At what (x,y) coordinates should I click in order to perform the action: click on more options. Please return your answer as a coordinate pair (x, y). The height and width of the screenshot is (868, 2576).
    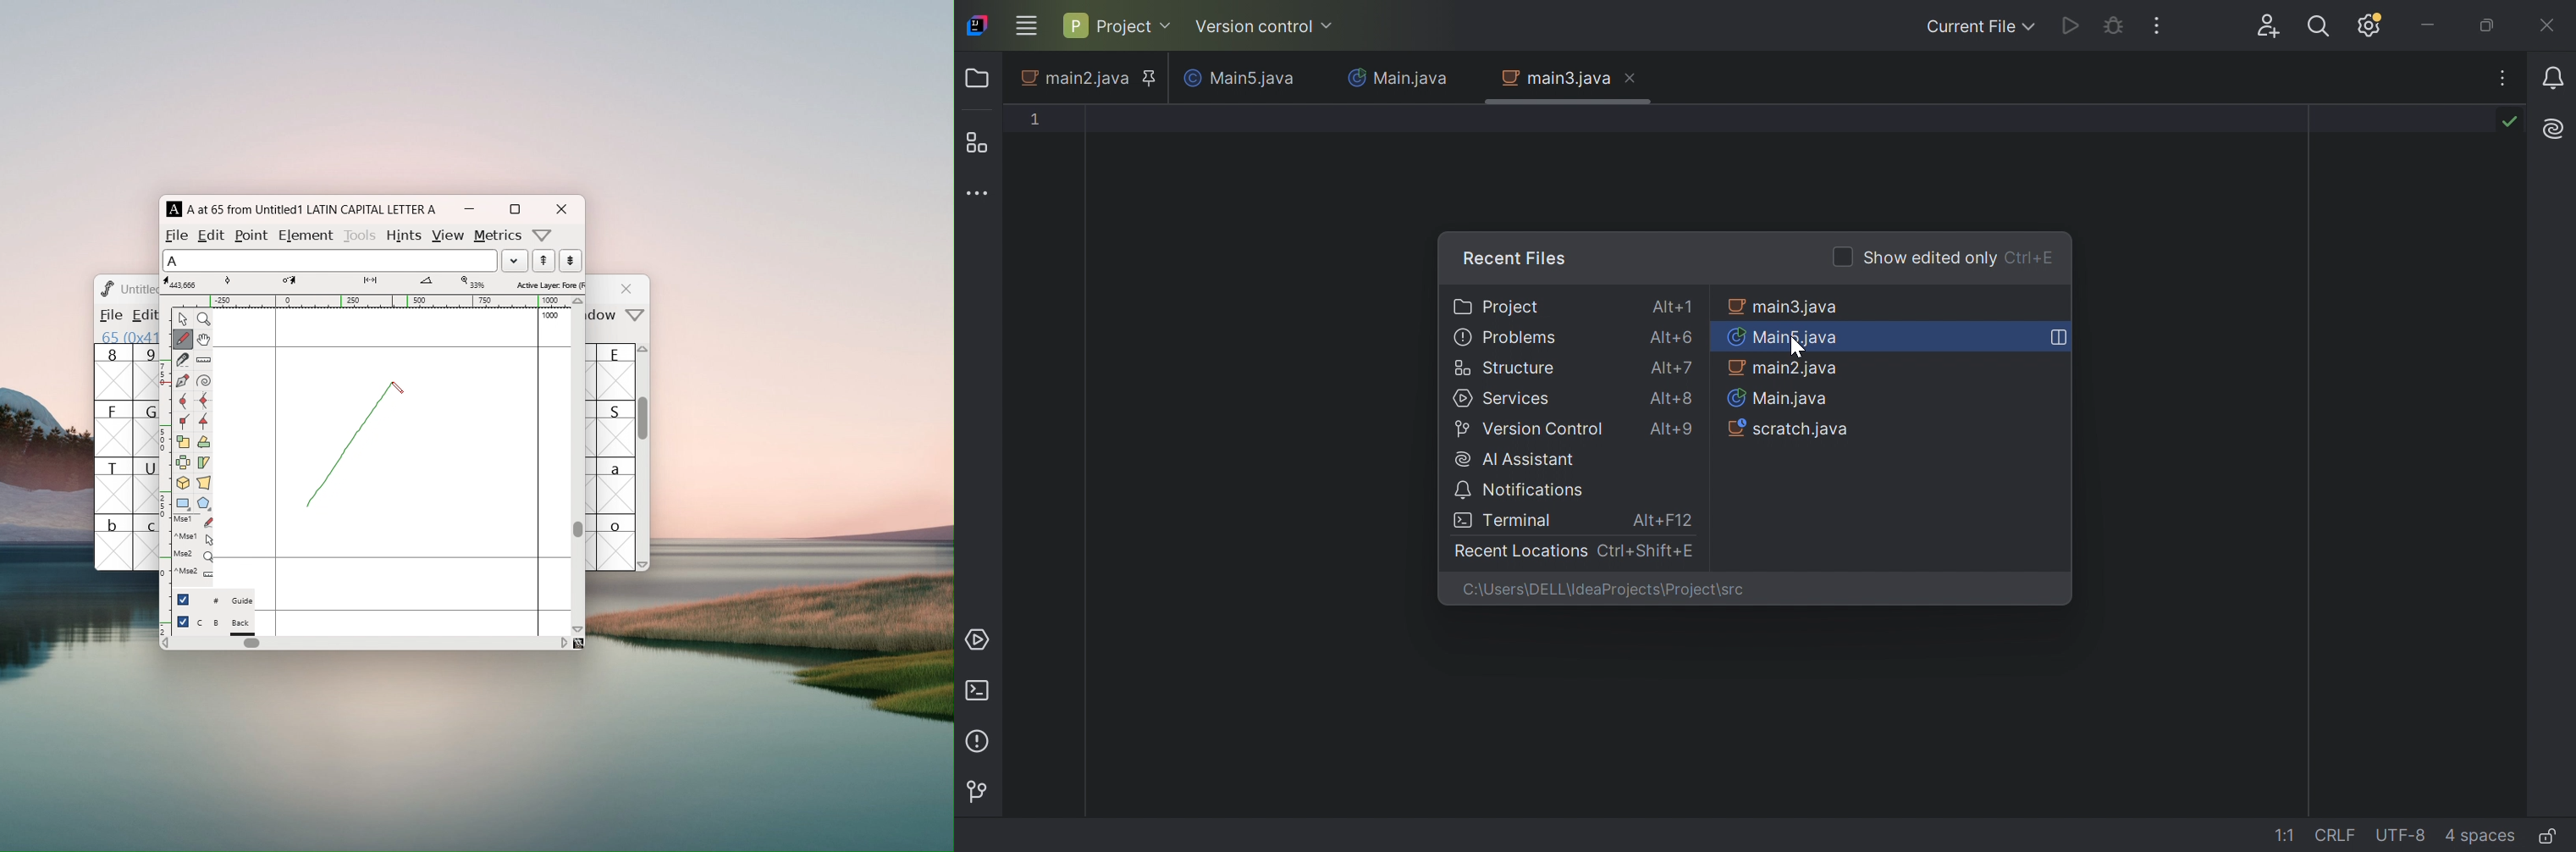
    Looking at the image, I should click on (636, 316).